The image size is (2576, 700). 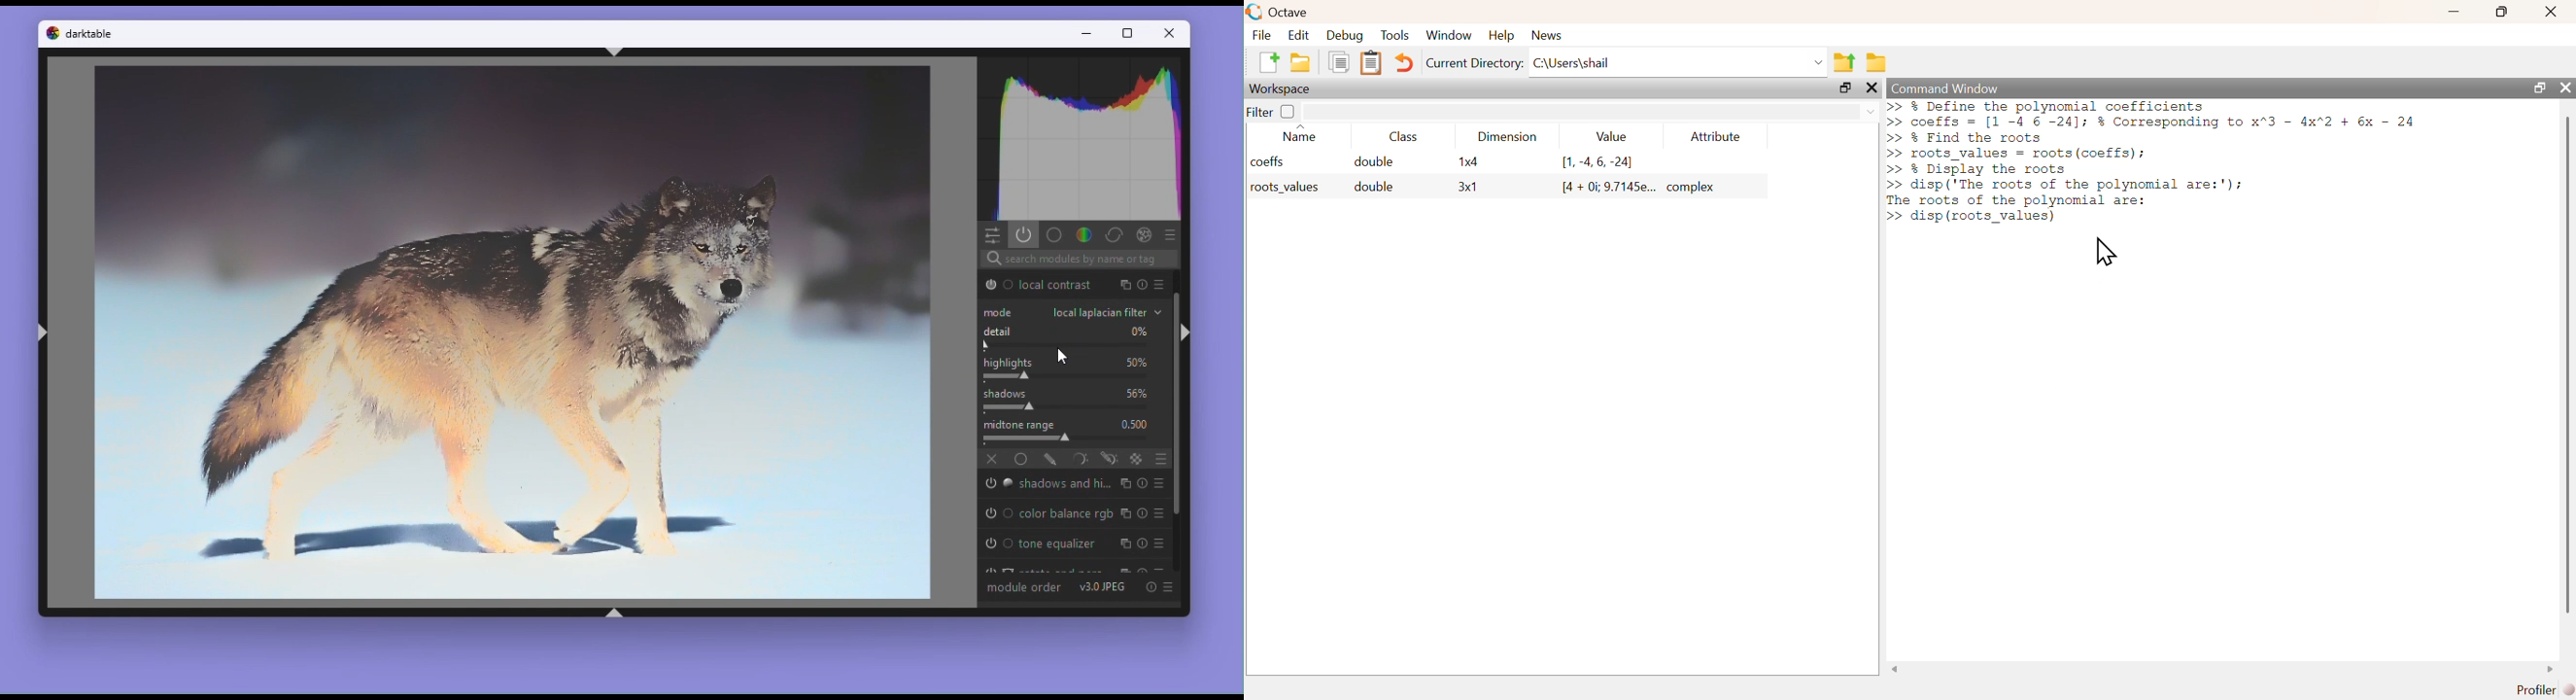 What do you see at coordinates (1056, 546) in the screenshot?
I see `Tone equalizer` at bounding box center [1056, 546].